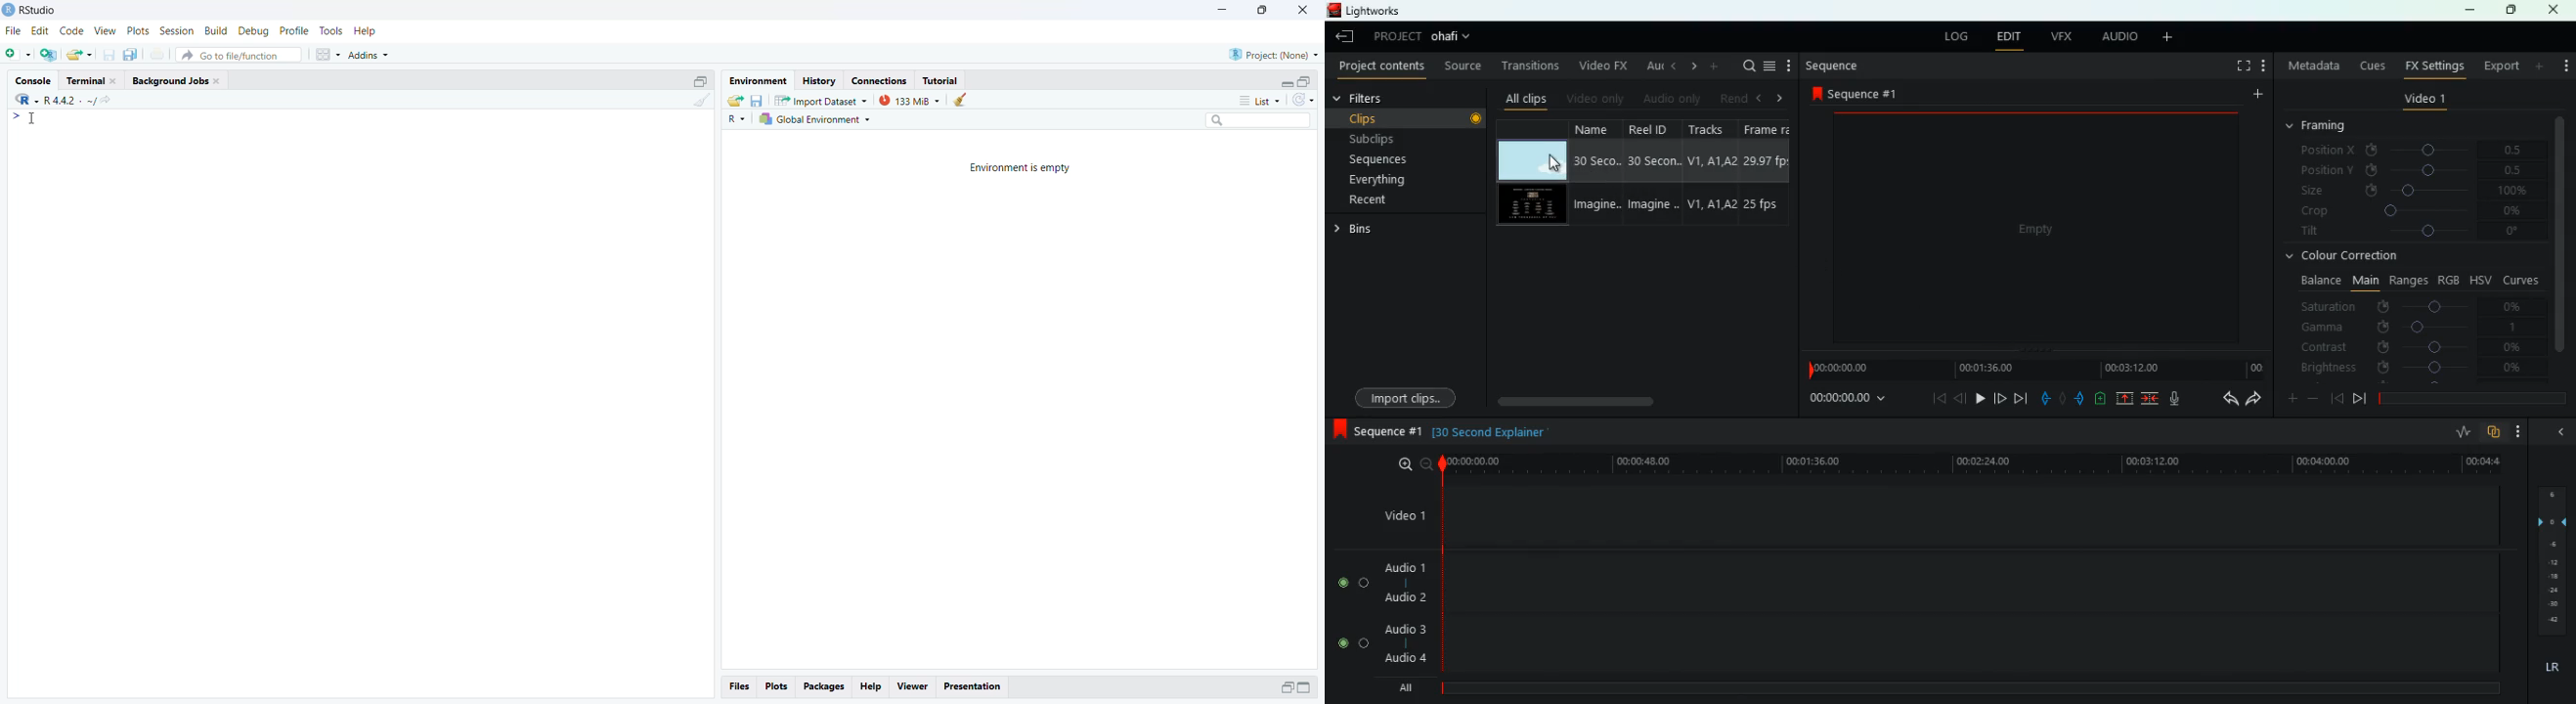 This screenshot has height=728, width=2576. What do you see at coordinates (2408, 280) in the screenshot?
I see `ranges` at bounding box center [2408, 280].